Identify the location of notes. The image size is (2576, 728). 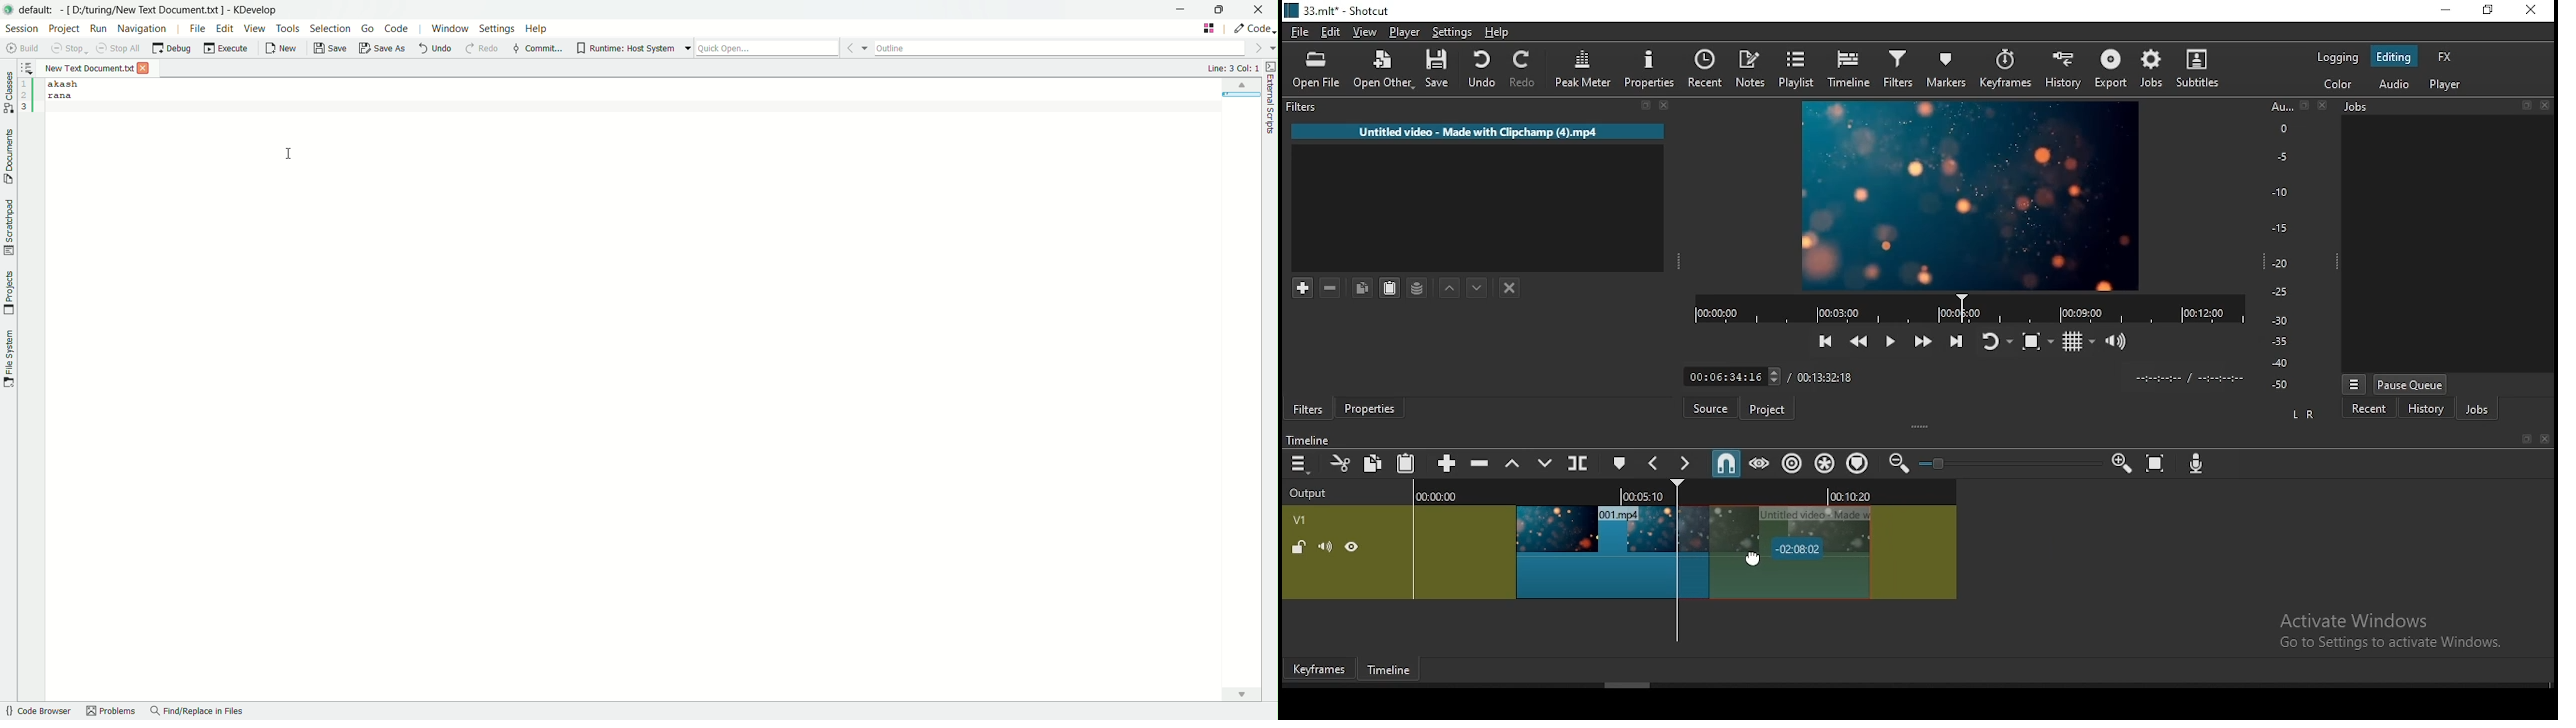
(1753, 69).